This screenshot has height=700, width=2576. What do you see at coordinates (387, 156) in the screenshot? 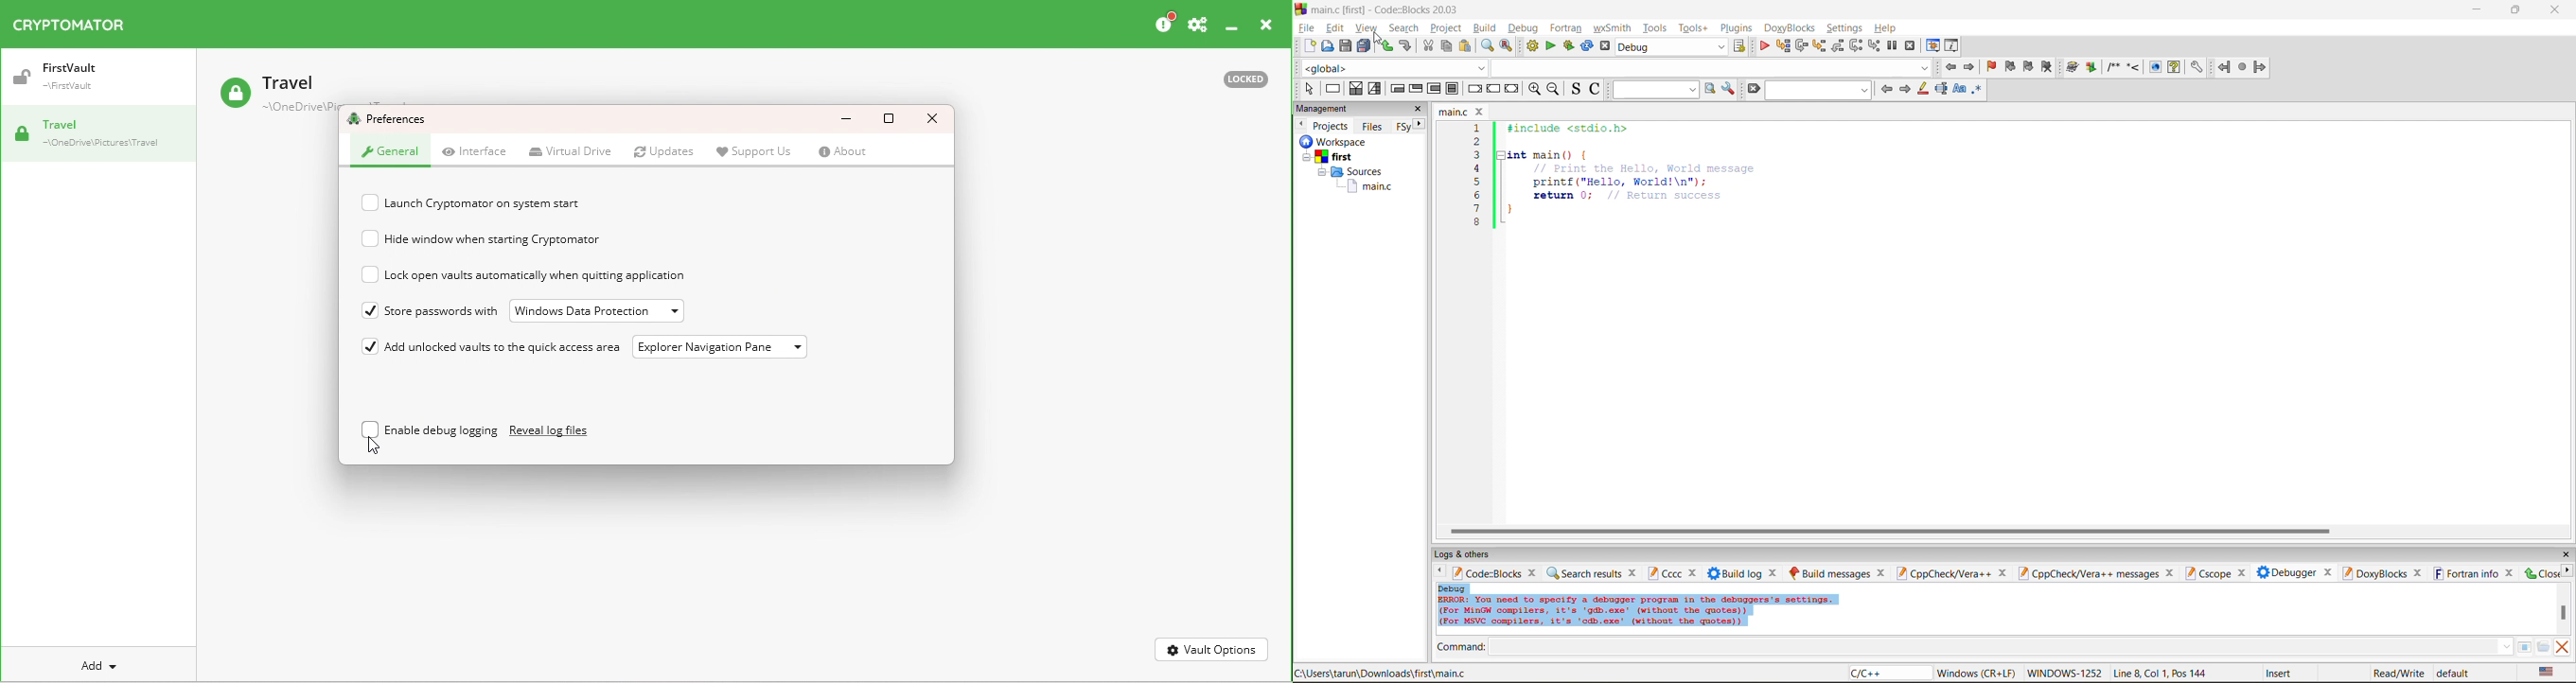
I see `General` at bounding box center [387, 156].